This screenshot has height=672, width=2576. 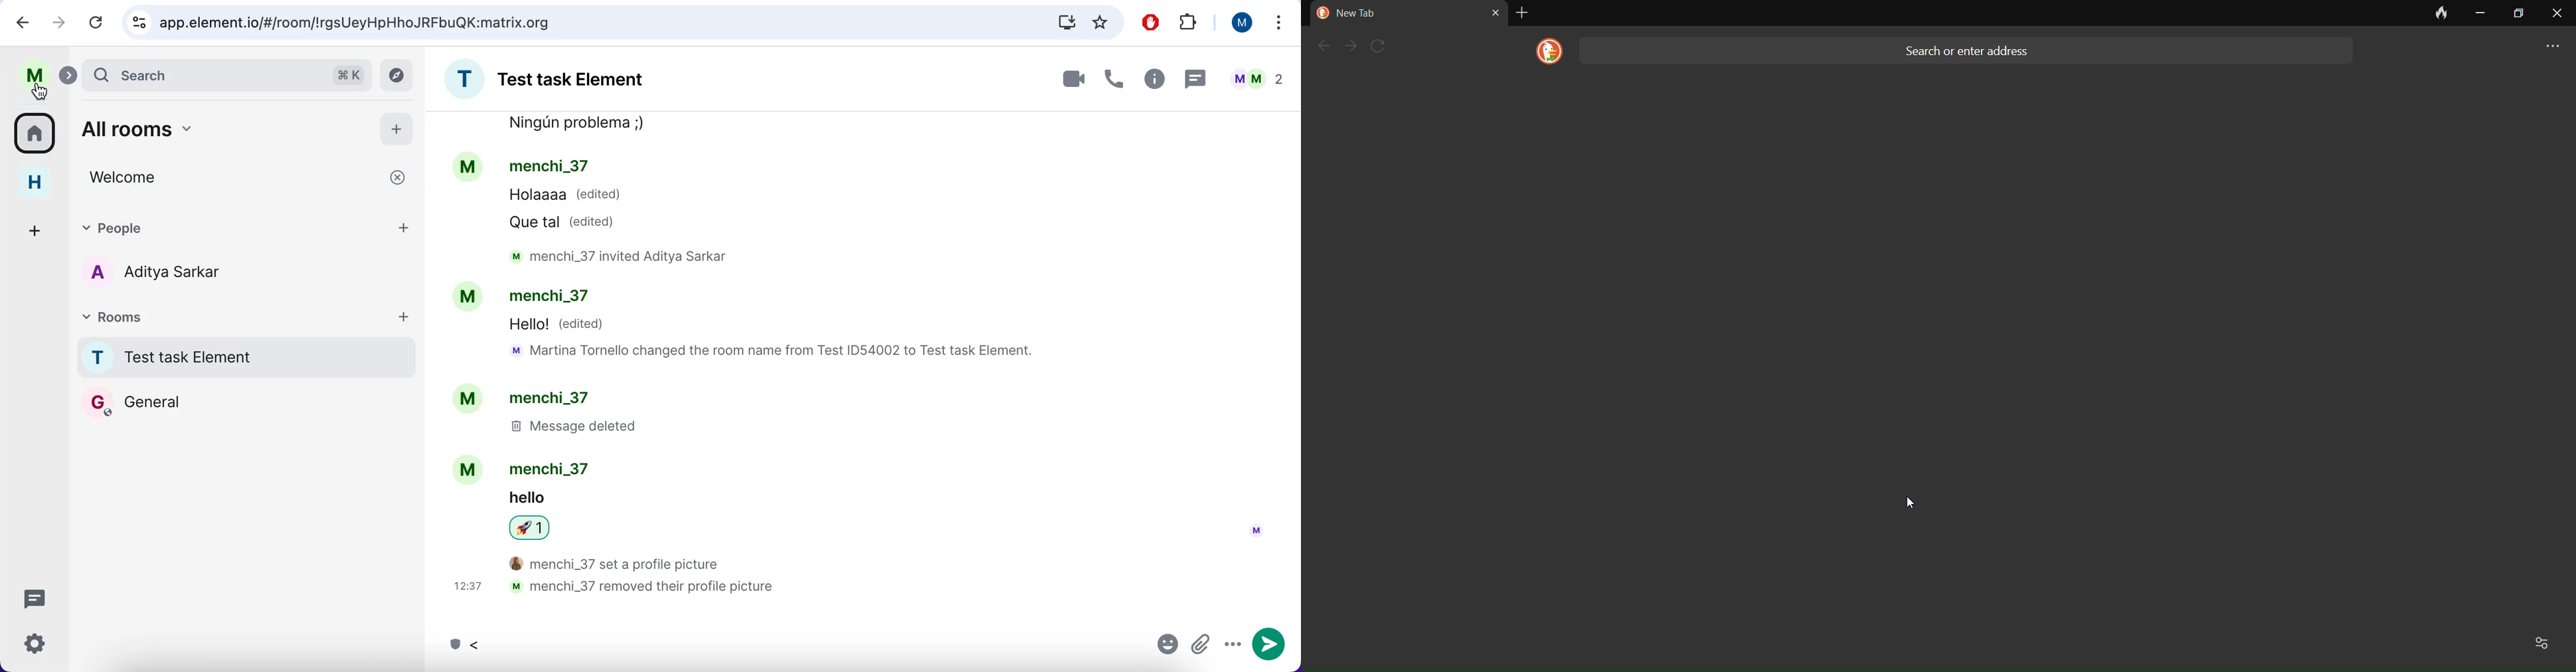 I want to click on add, so click(x=397, y=132).